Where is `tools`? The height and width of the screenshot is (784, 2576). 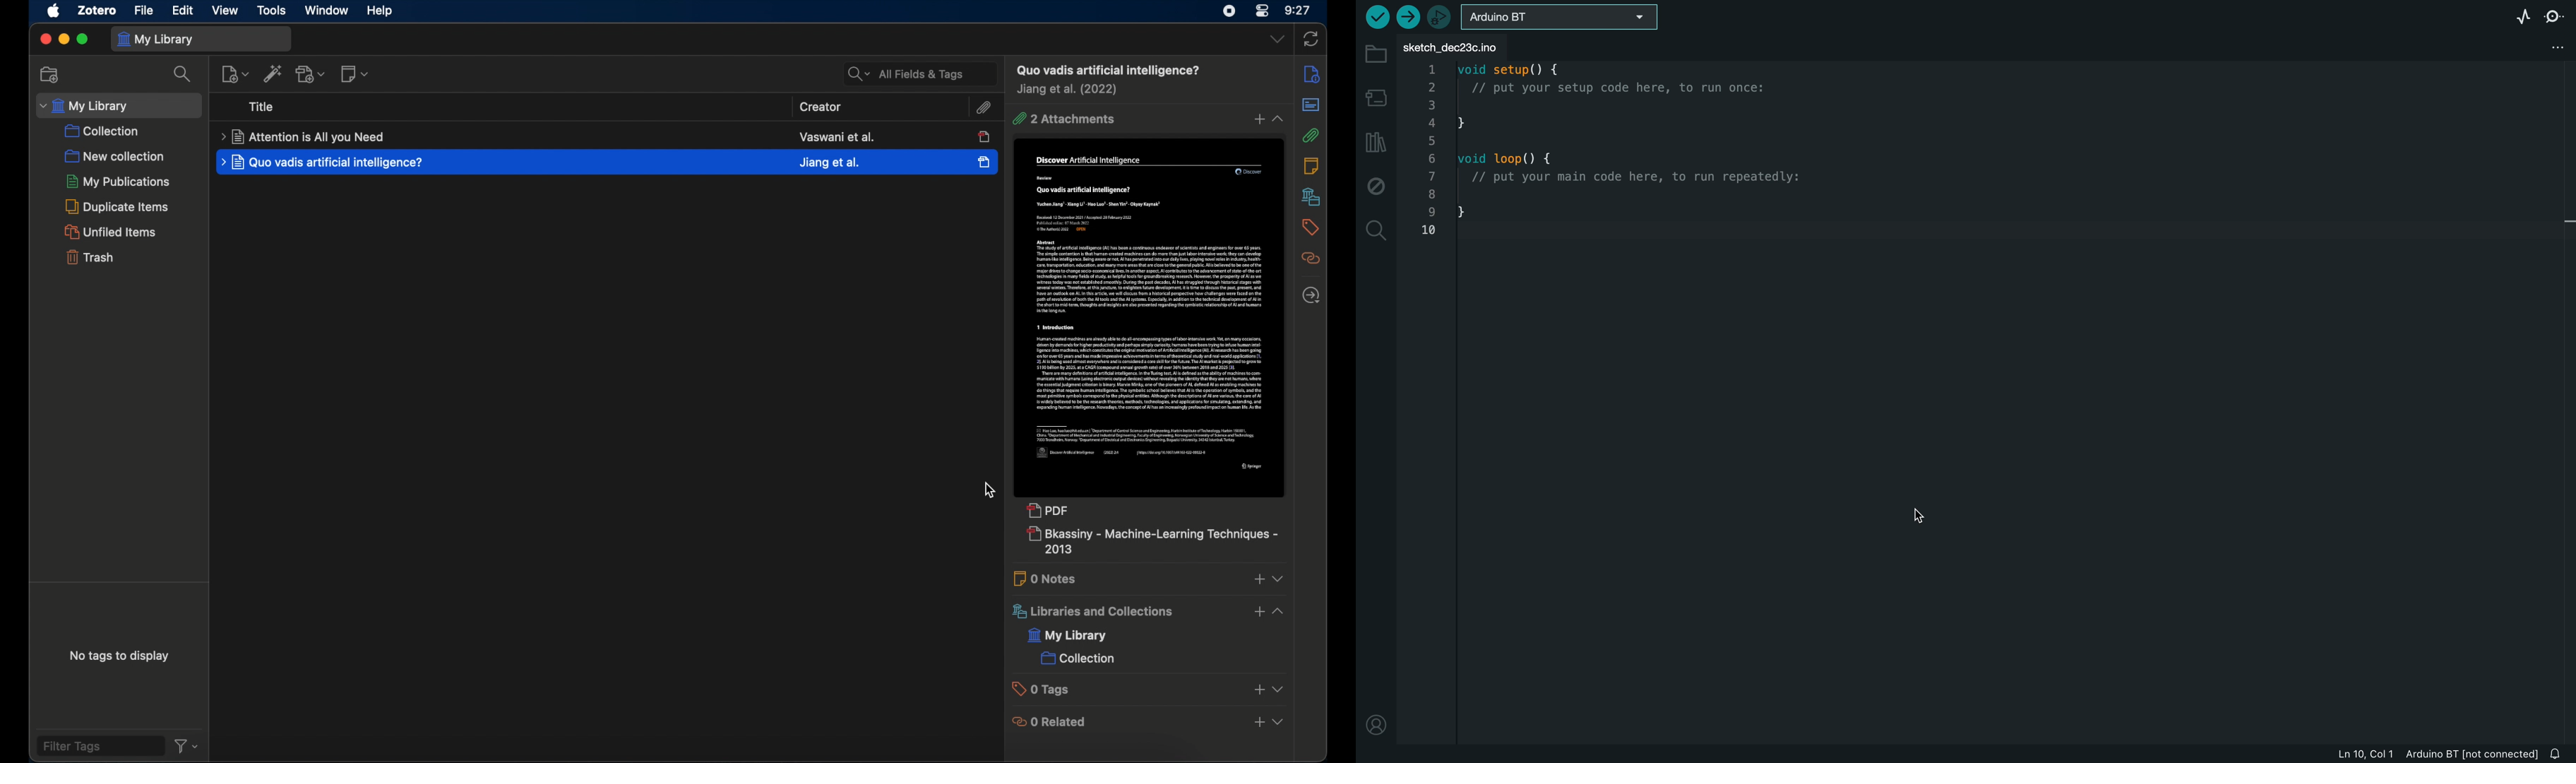
tools is located at coordinates (273, 11).